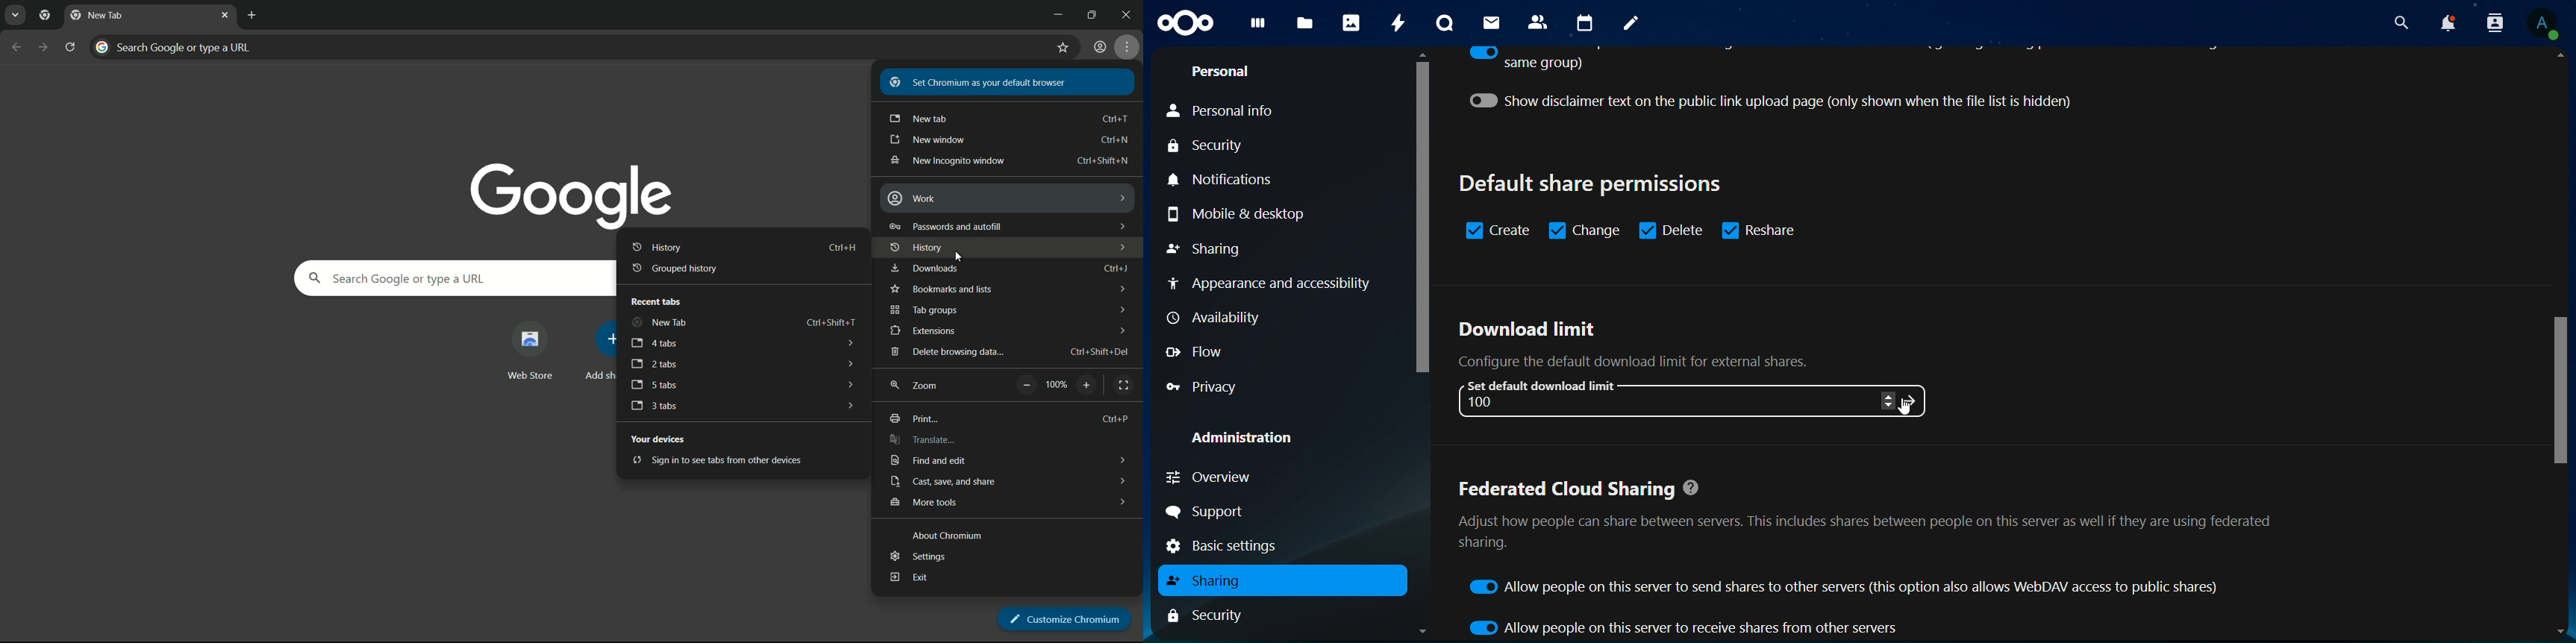  What do you see at coordinates (1419, 345) in the screenshot?
I see `Scrollbar` at bounding box center [1419, 345].